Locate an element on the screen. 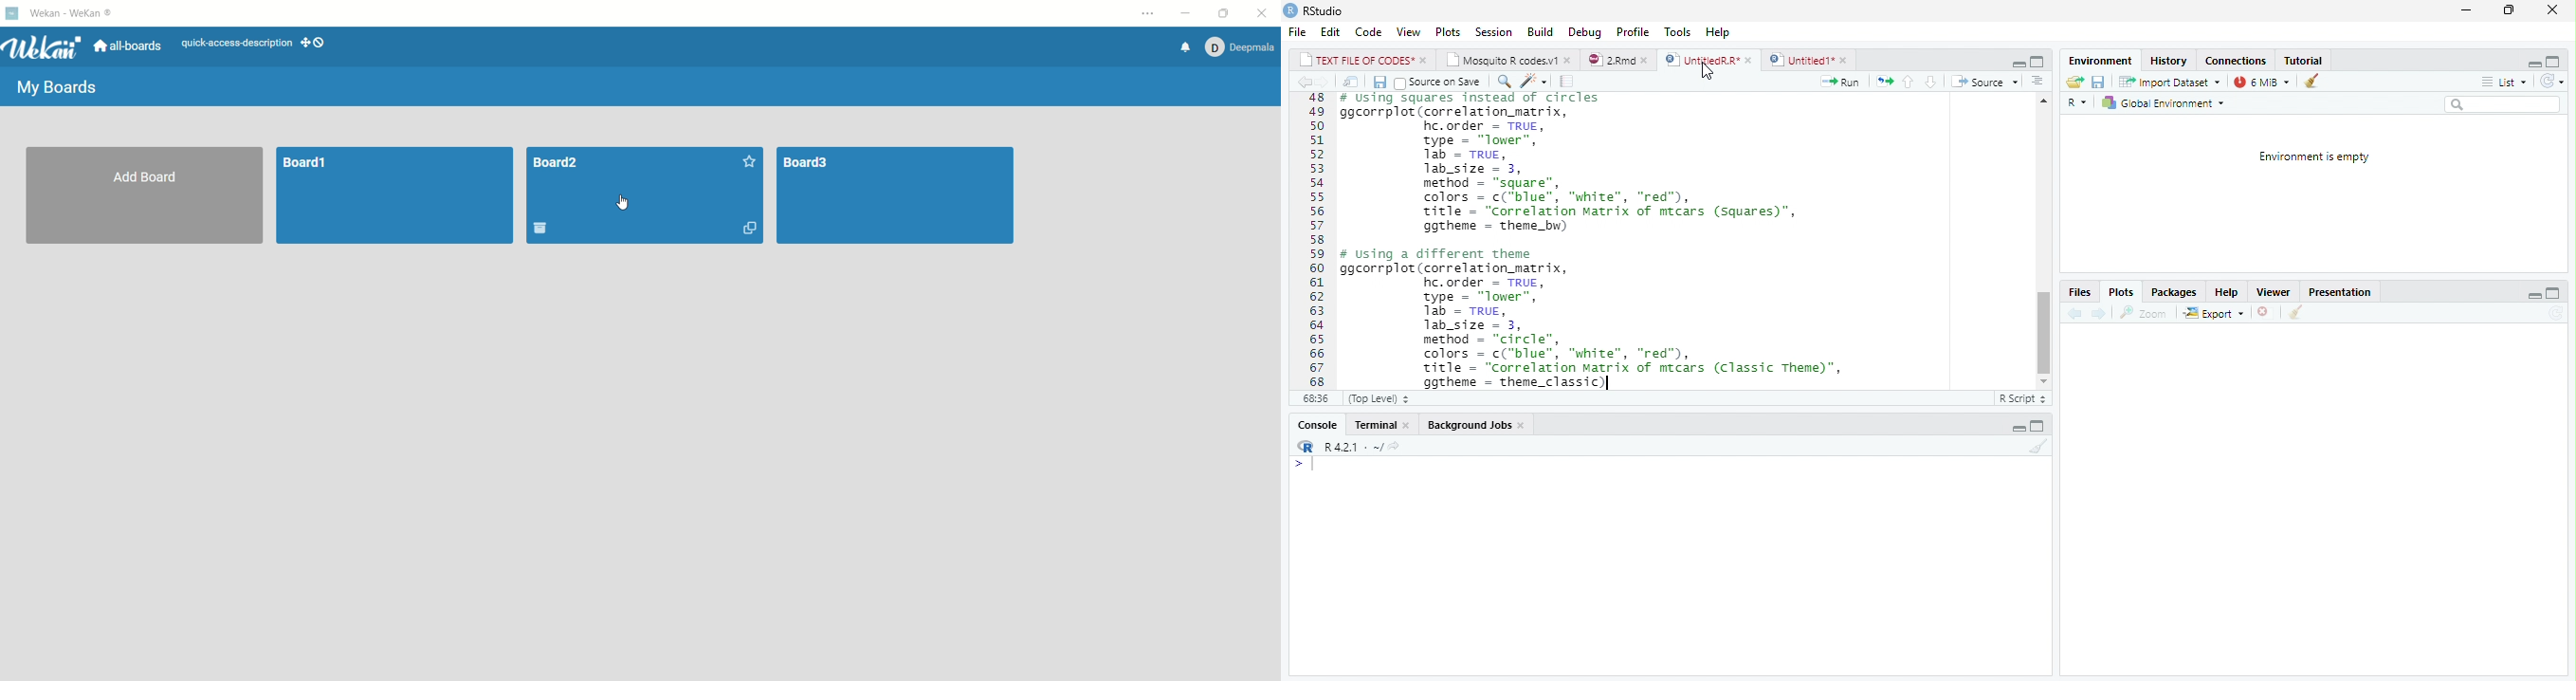 Image resolution: width=2576 pixels, height=700 pixels. 68.36 is located at coordinates (1313, 398).